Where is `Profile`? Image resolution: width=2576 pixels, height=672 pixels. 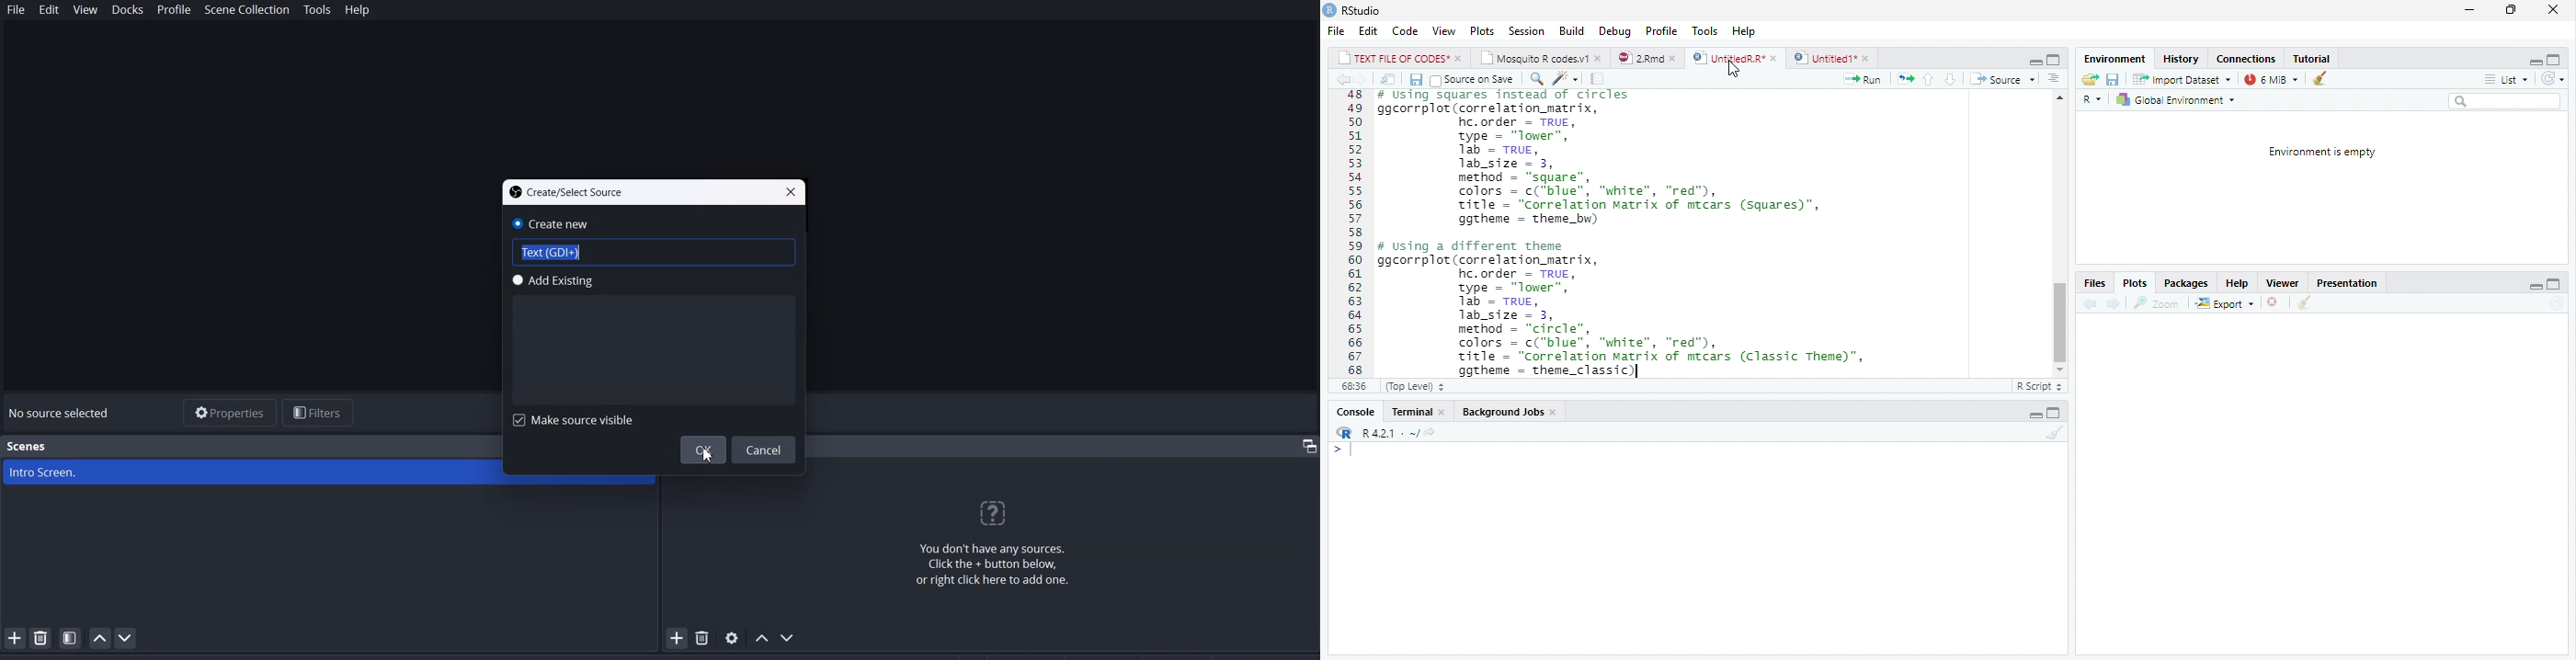 Profile is located at coordinates (175, 10).